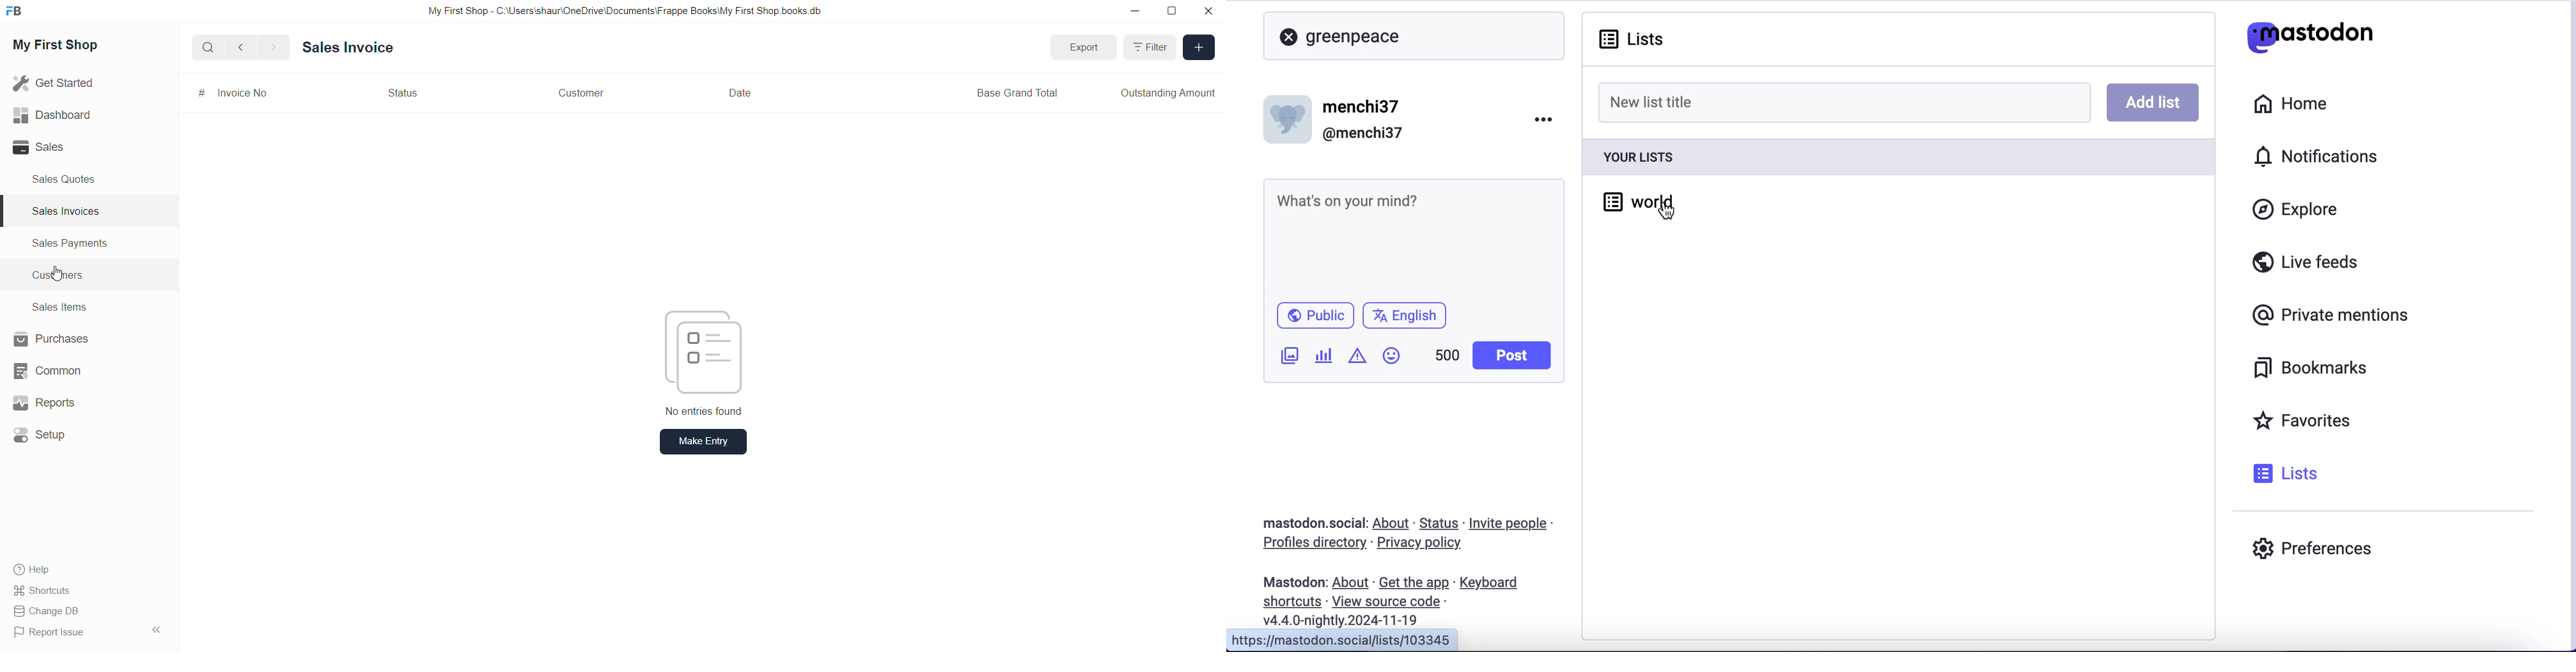 This screenshot has height=672, width=2576. Describe the element at coordinates (742, 93) in the screenshot. I see `Date` at that location.